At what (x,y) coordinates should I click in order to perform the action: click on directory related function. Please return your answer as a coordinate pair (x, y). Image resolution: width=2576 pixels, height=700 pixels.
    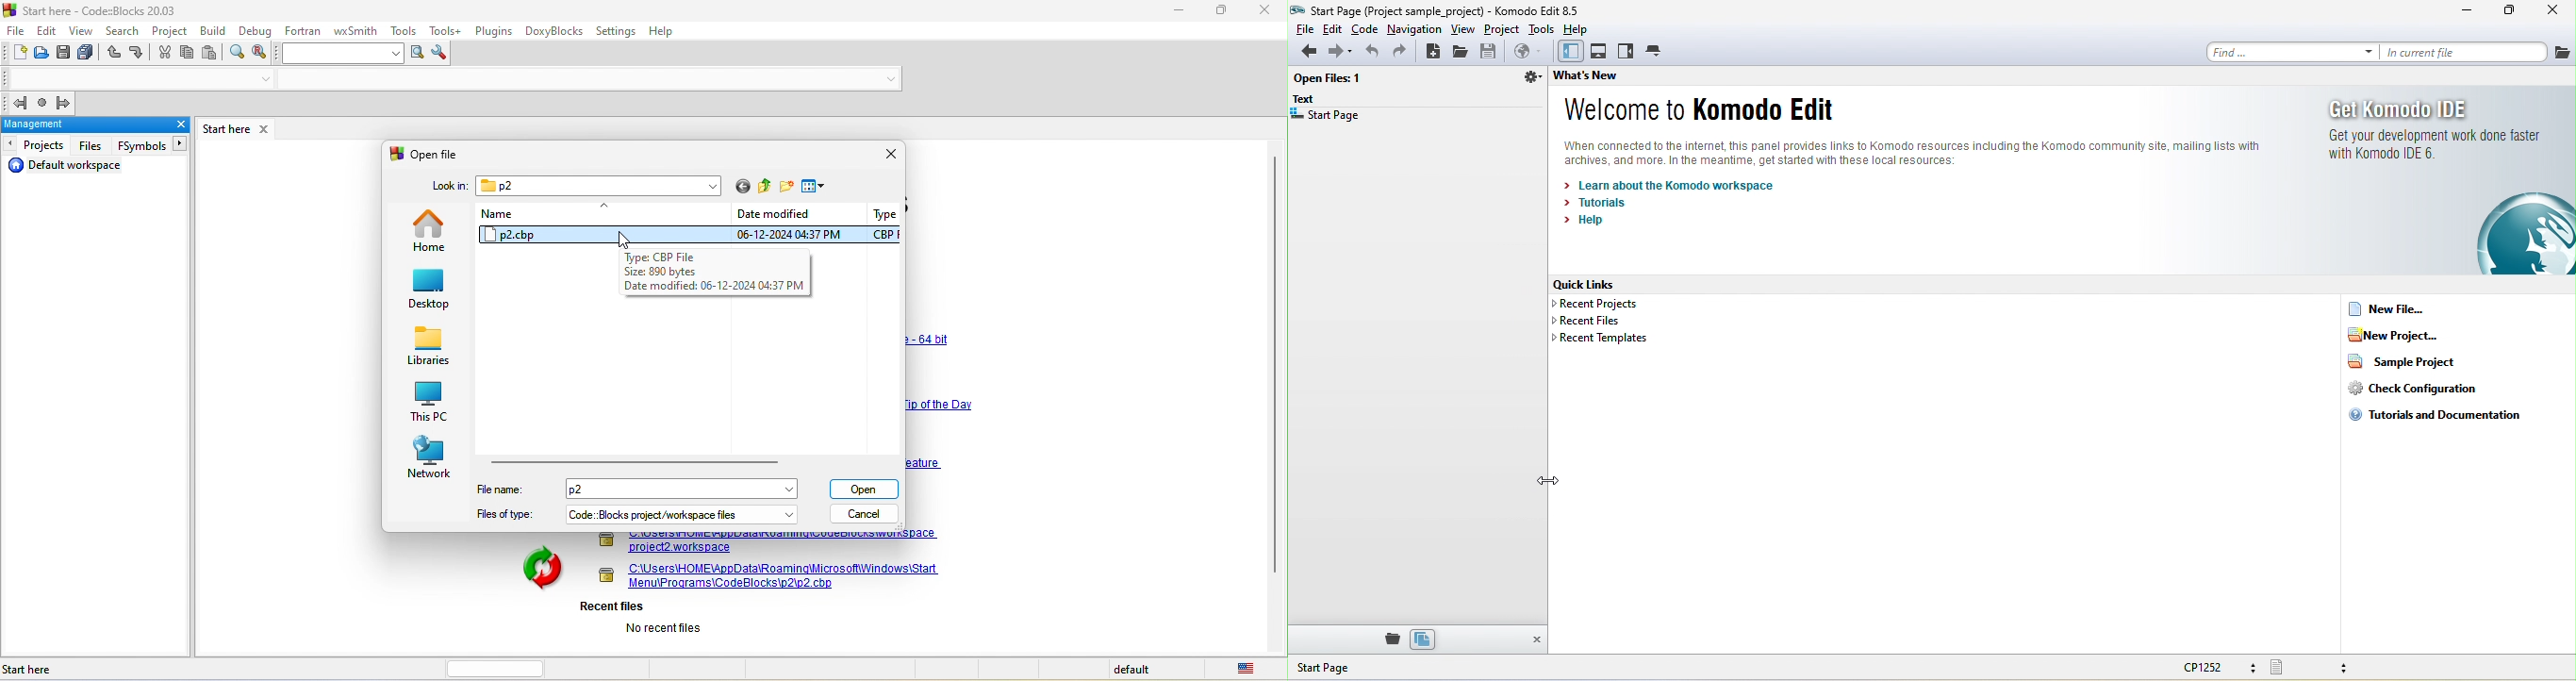
    Looking at the image, I should click on (1530, 80).